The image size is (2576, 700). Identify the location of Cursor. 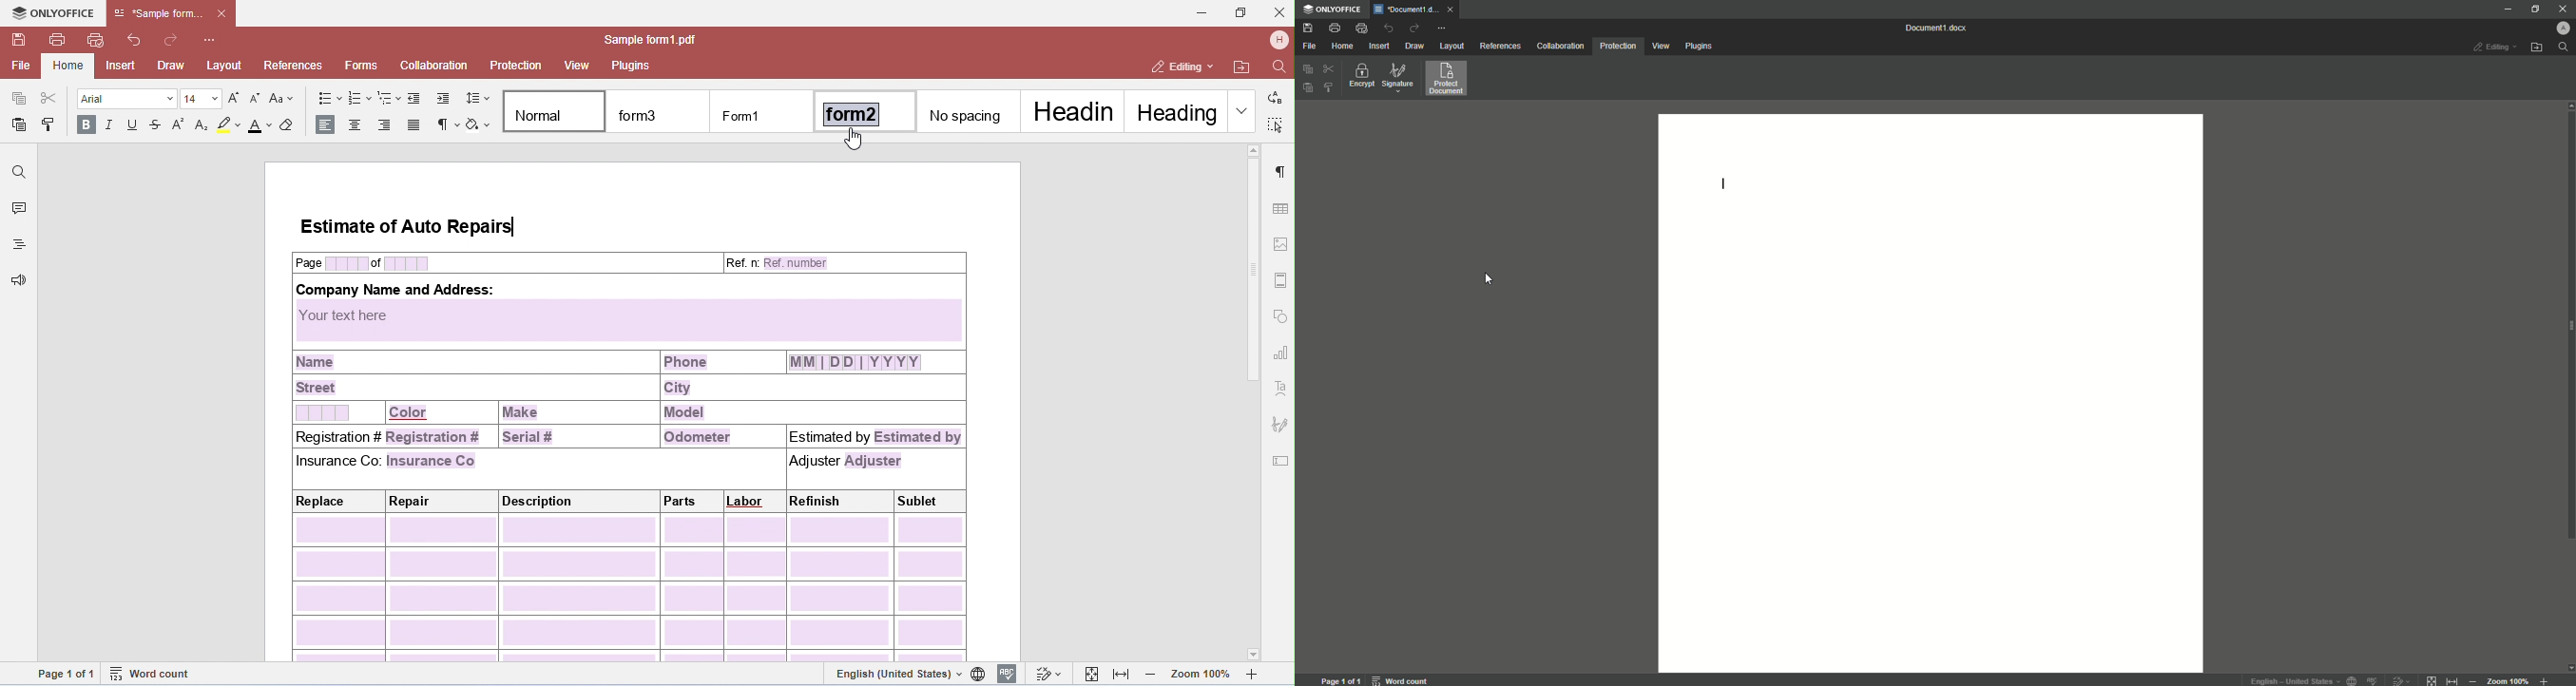
(1486, 278).